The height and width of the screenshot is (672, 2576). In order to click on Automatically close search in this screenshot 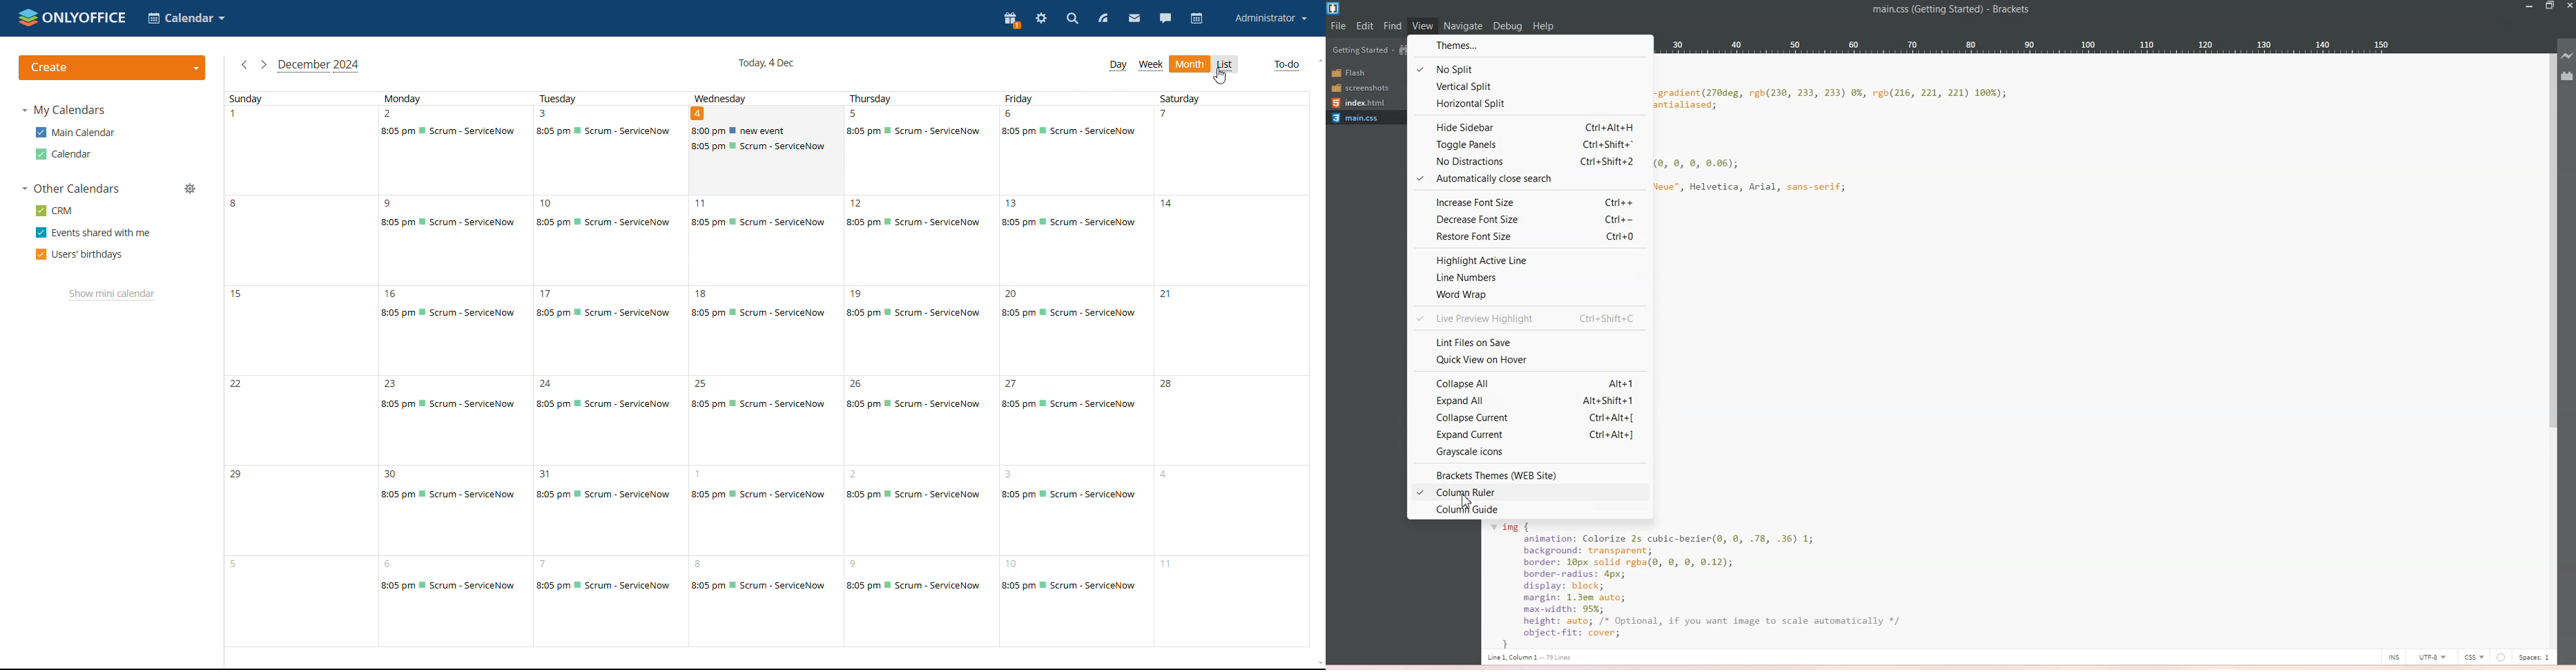, I will do `click(1529, 178)`.